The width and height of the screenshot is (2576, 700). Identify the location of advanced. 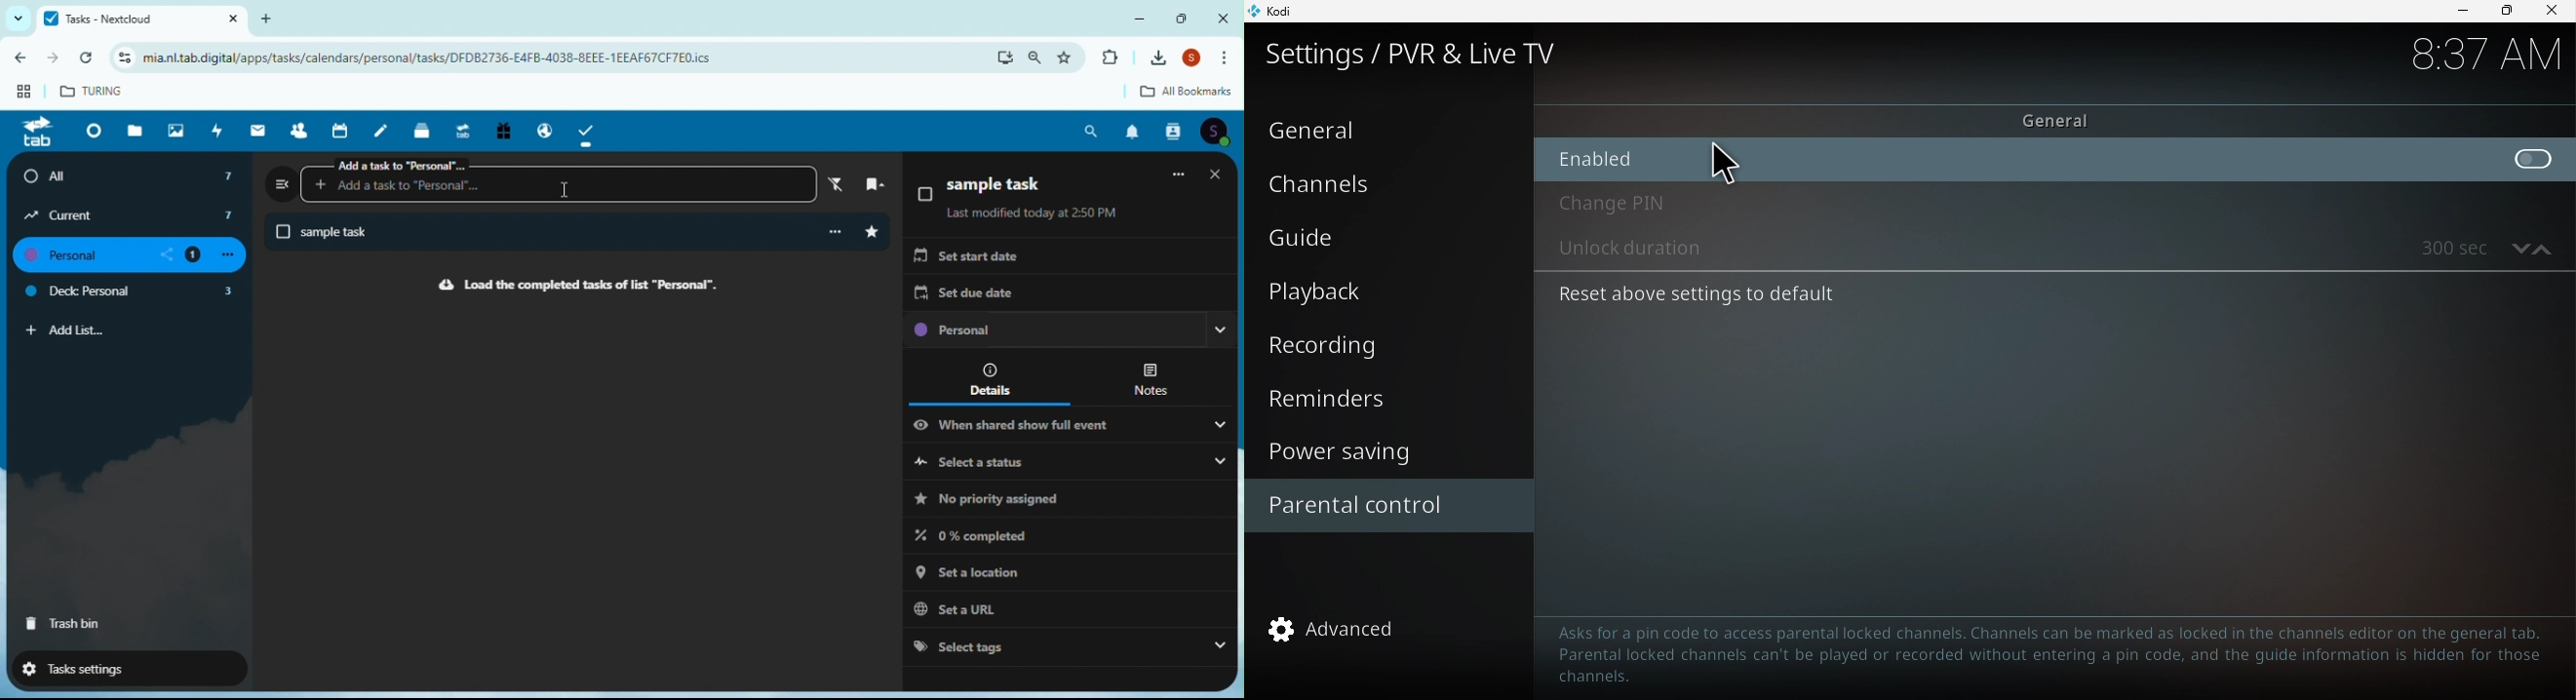
(1337, 630).